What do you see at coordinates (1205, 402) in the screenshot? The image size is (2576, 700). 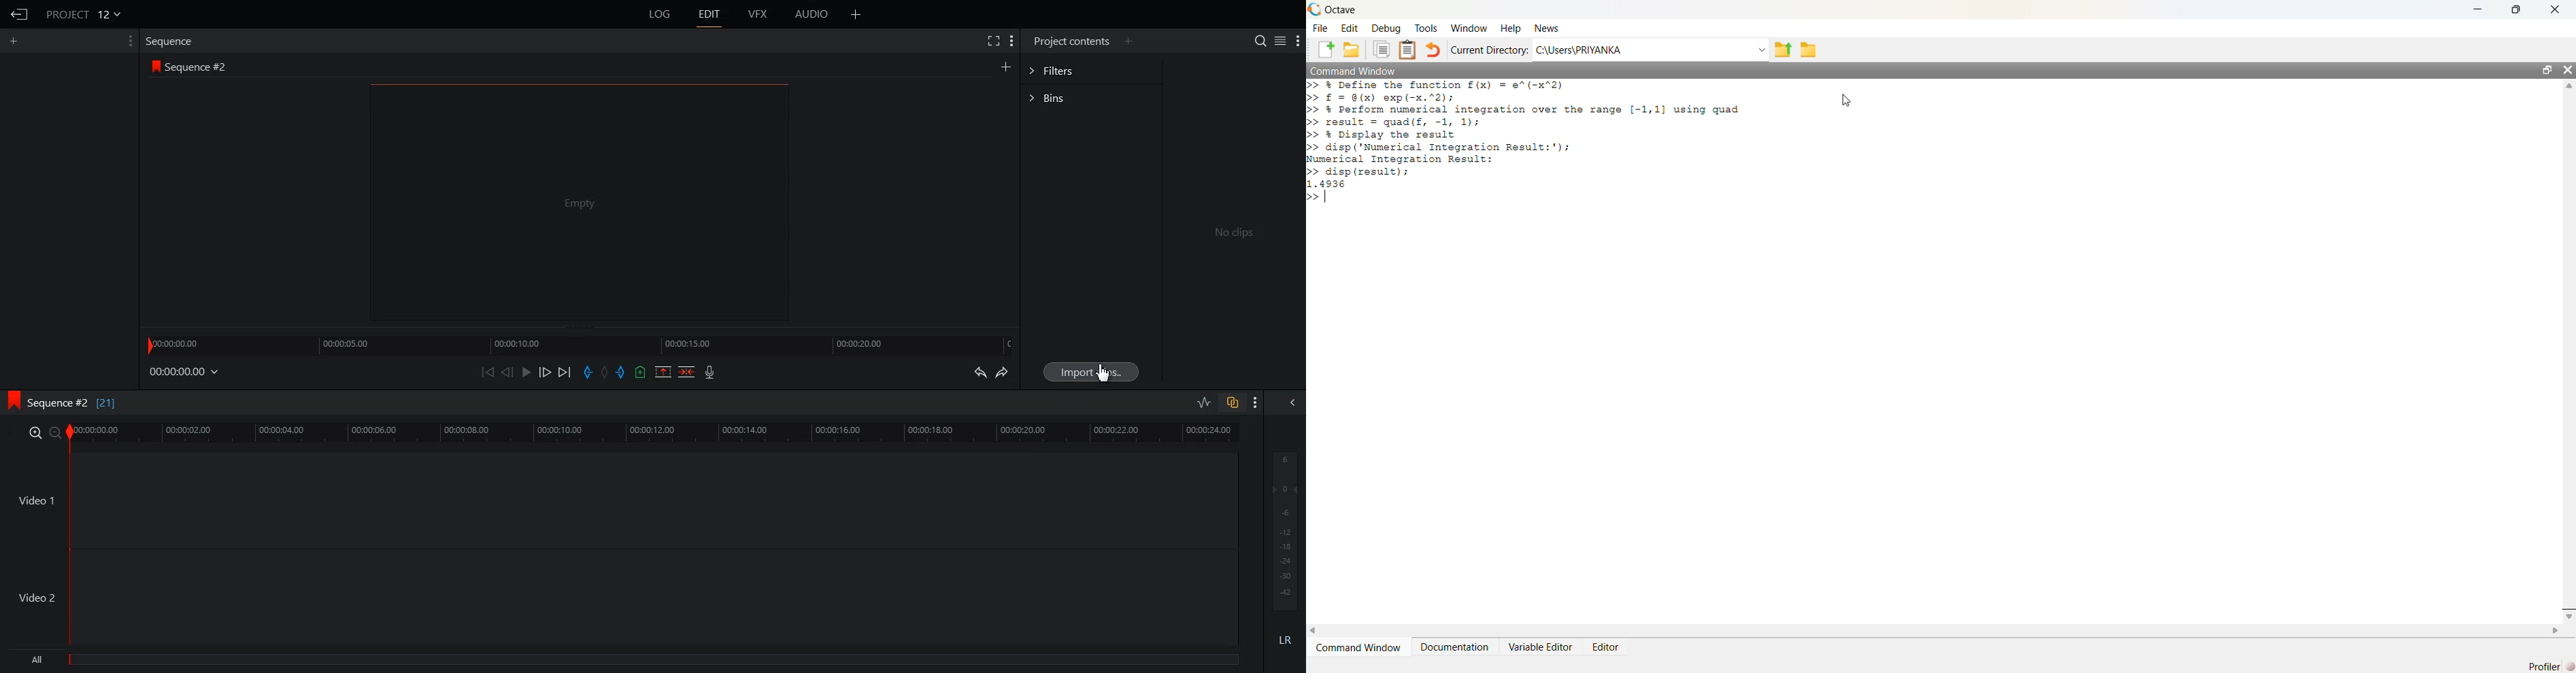 I see `Toggle Audio editing` at bounding box center [1205, 402].